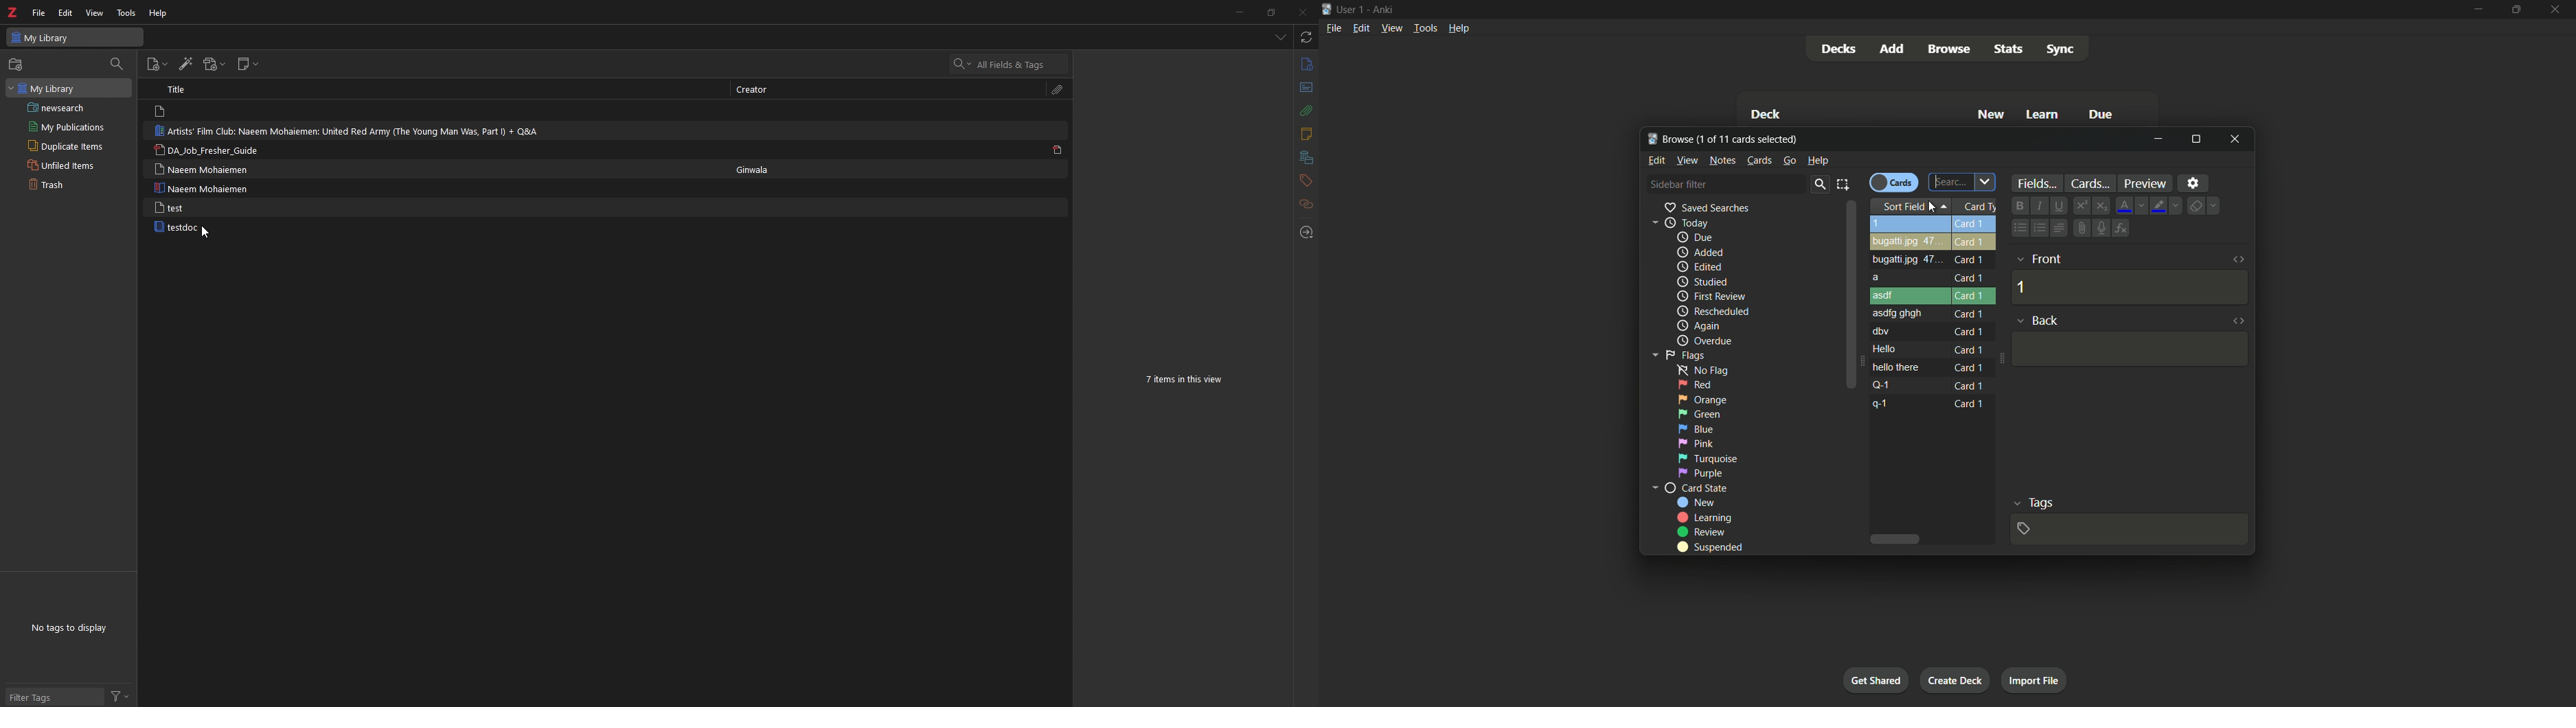 Image resolution: width=2576 pixels, height=728 pixels. What do you see at coordinates (1306, 136) in the screenshot?
I see `note` at bounding box center [1306, 136].